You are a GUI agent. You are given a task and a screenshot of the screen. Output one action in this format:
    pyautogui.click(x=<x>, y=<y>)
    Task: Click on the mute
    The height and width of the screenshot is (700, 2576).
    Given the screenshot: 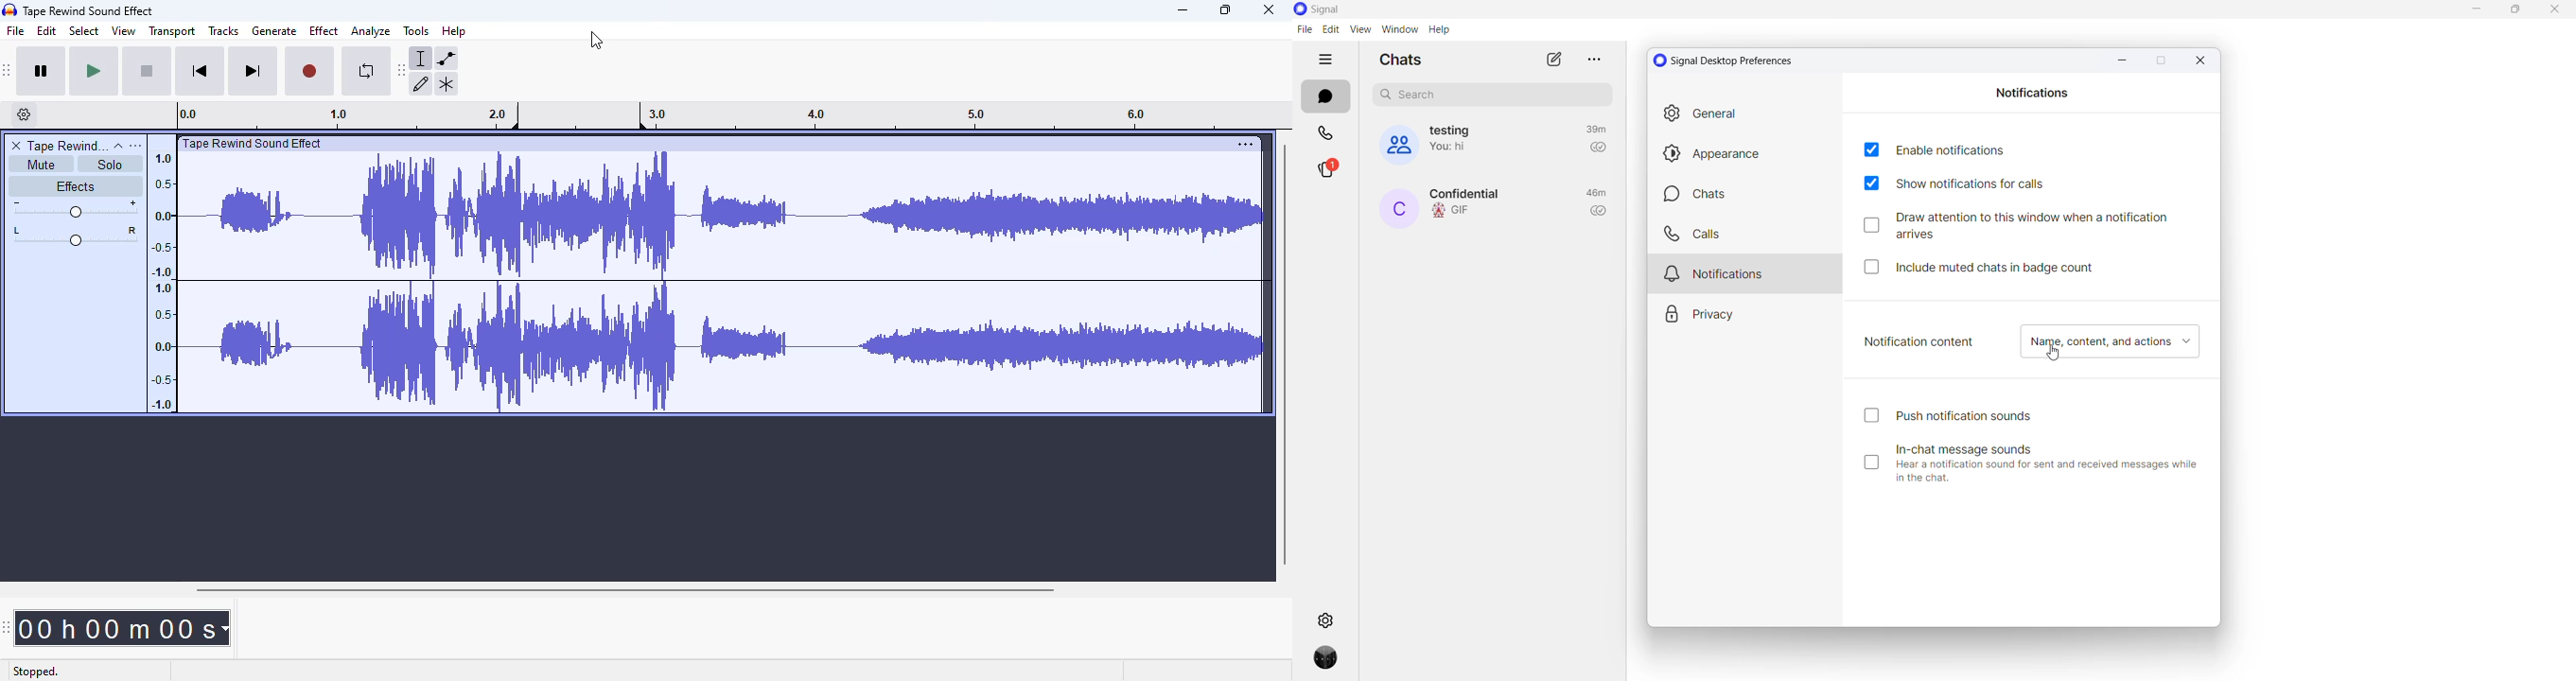 What is the action you would take?
    pyautogui.click(x=37, y=164)
    